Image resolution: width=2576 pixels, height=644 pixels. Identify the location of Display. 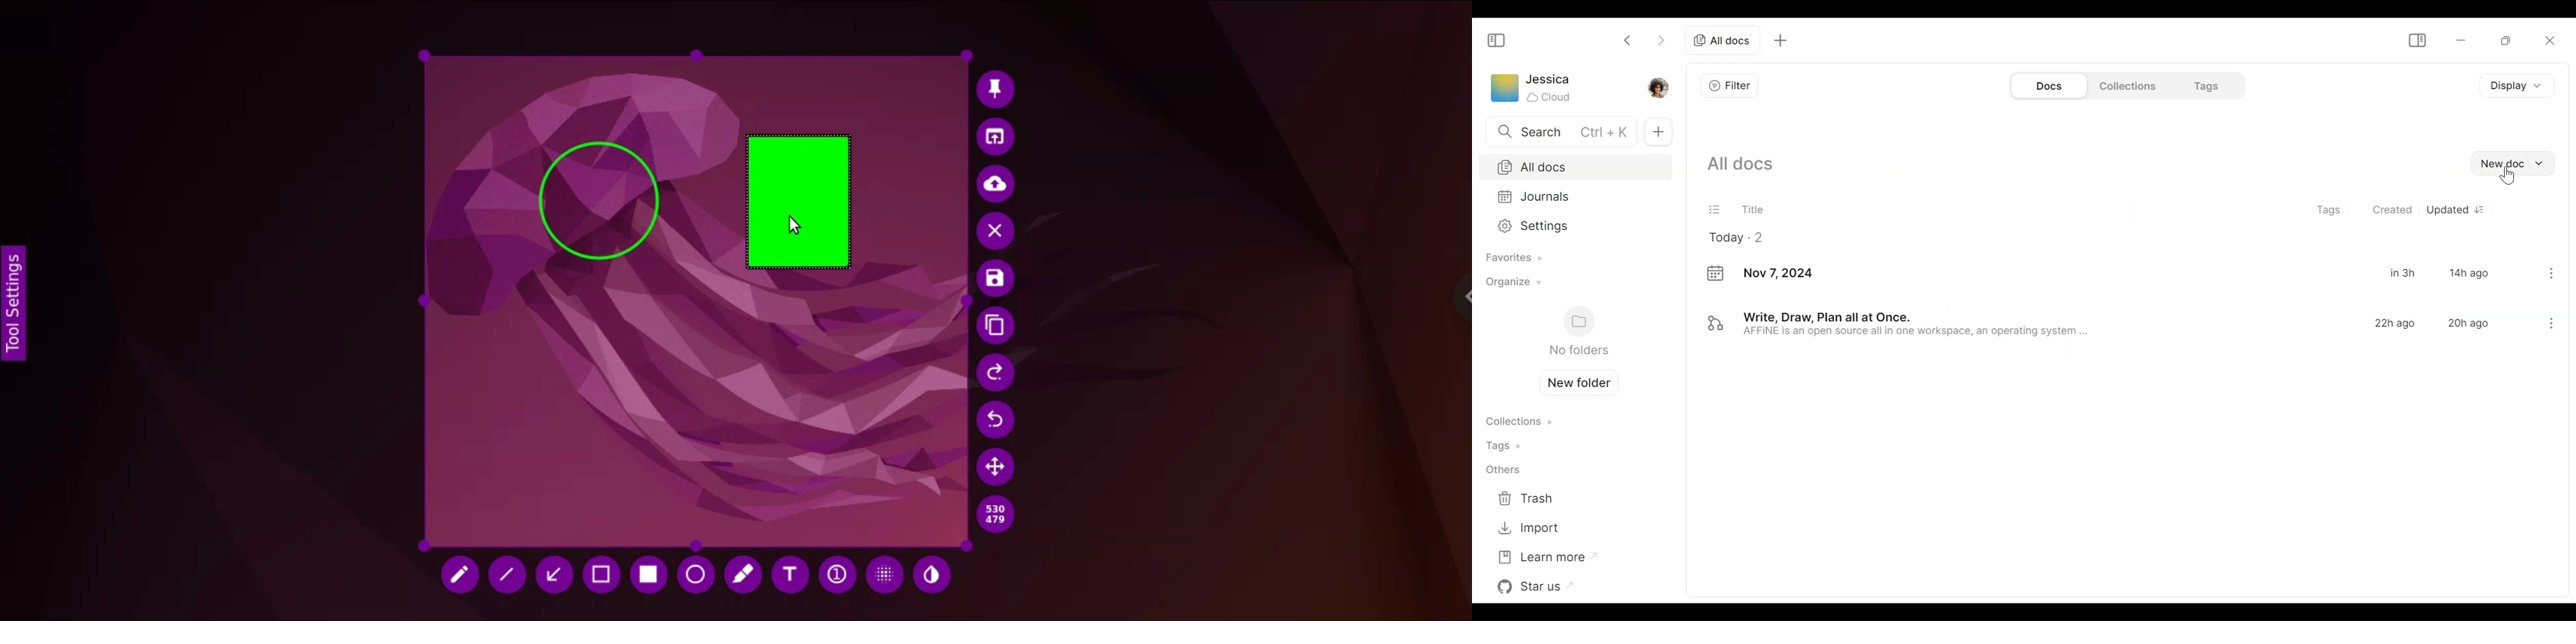
(2513, 86).